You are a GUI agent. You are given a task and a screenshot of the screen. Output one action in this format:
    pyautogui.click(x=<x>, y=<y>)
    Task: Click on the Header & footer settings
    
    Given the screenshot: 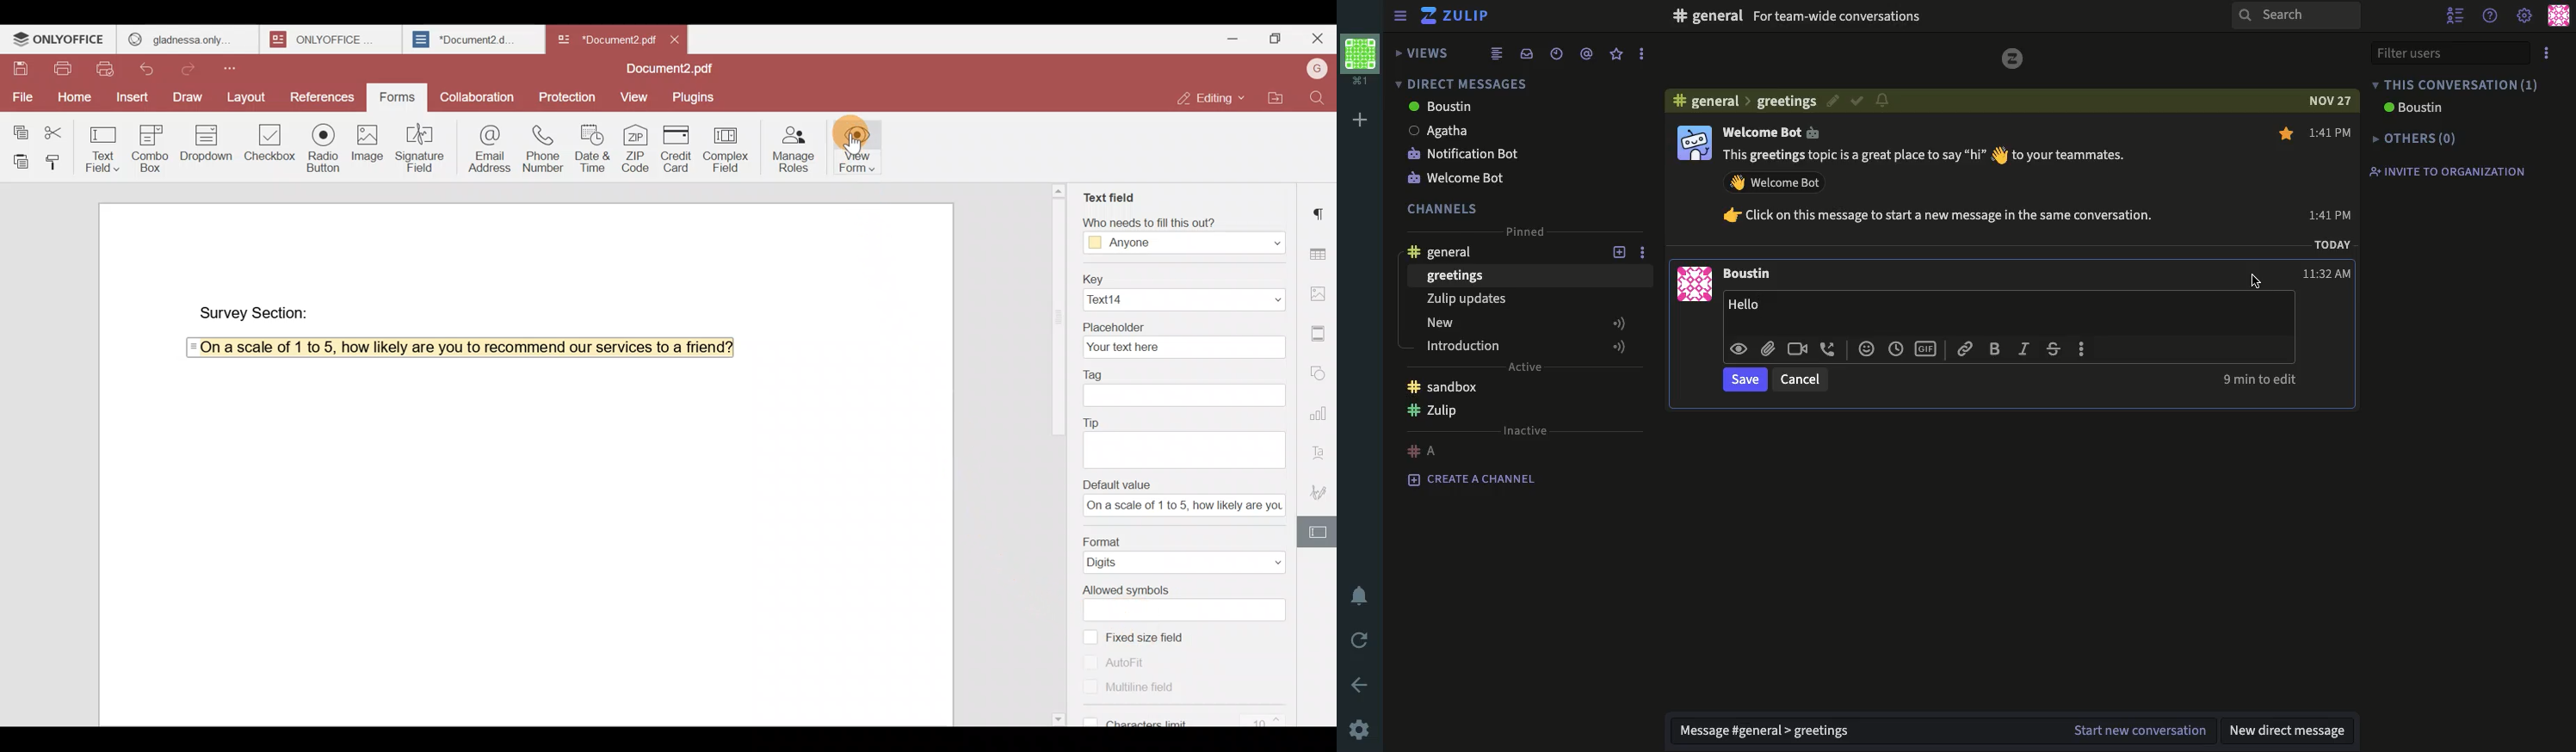 What is the action you would take?
    pyautogui.click(x=1321, y=337)
    